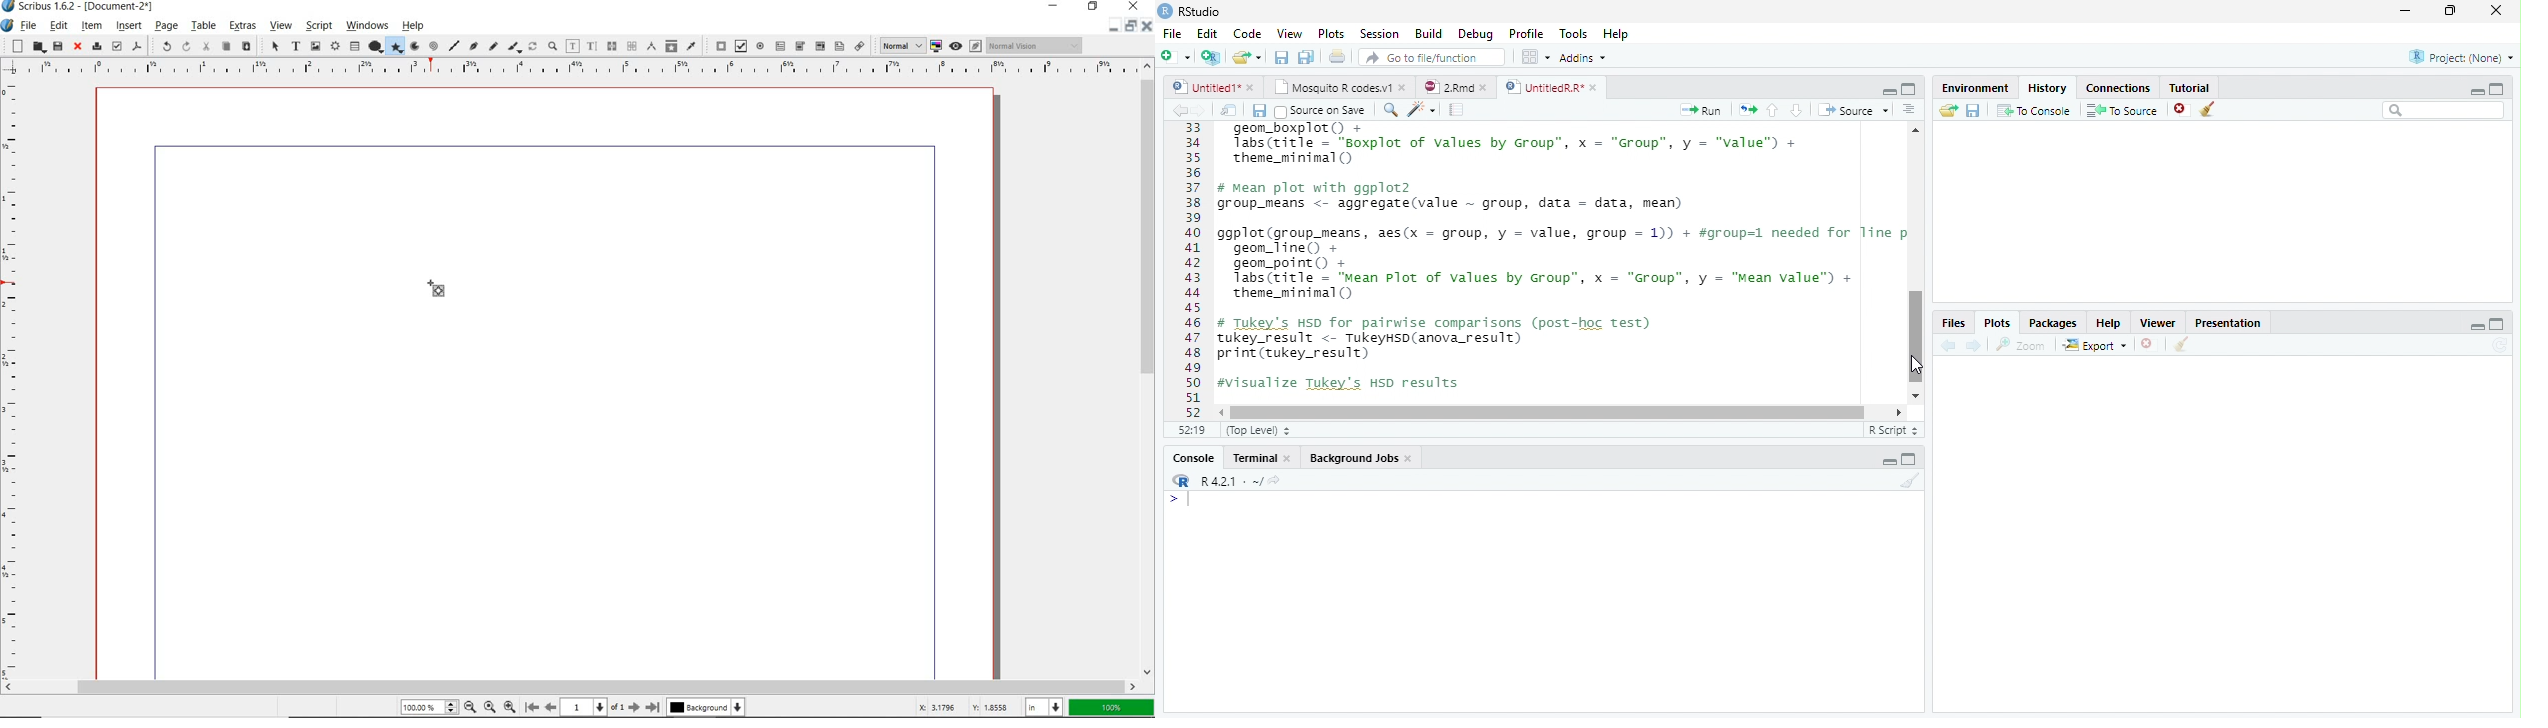 Image resolution: width=2548 pixels, height=728 pixels. What do you see at coordinates (57, 45) in the screenshot?
I see `save` at bounding box center [57, 45].